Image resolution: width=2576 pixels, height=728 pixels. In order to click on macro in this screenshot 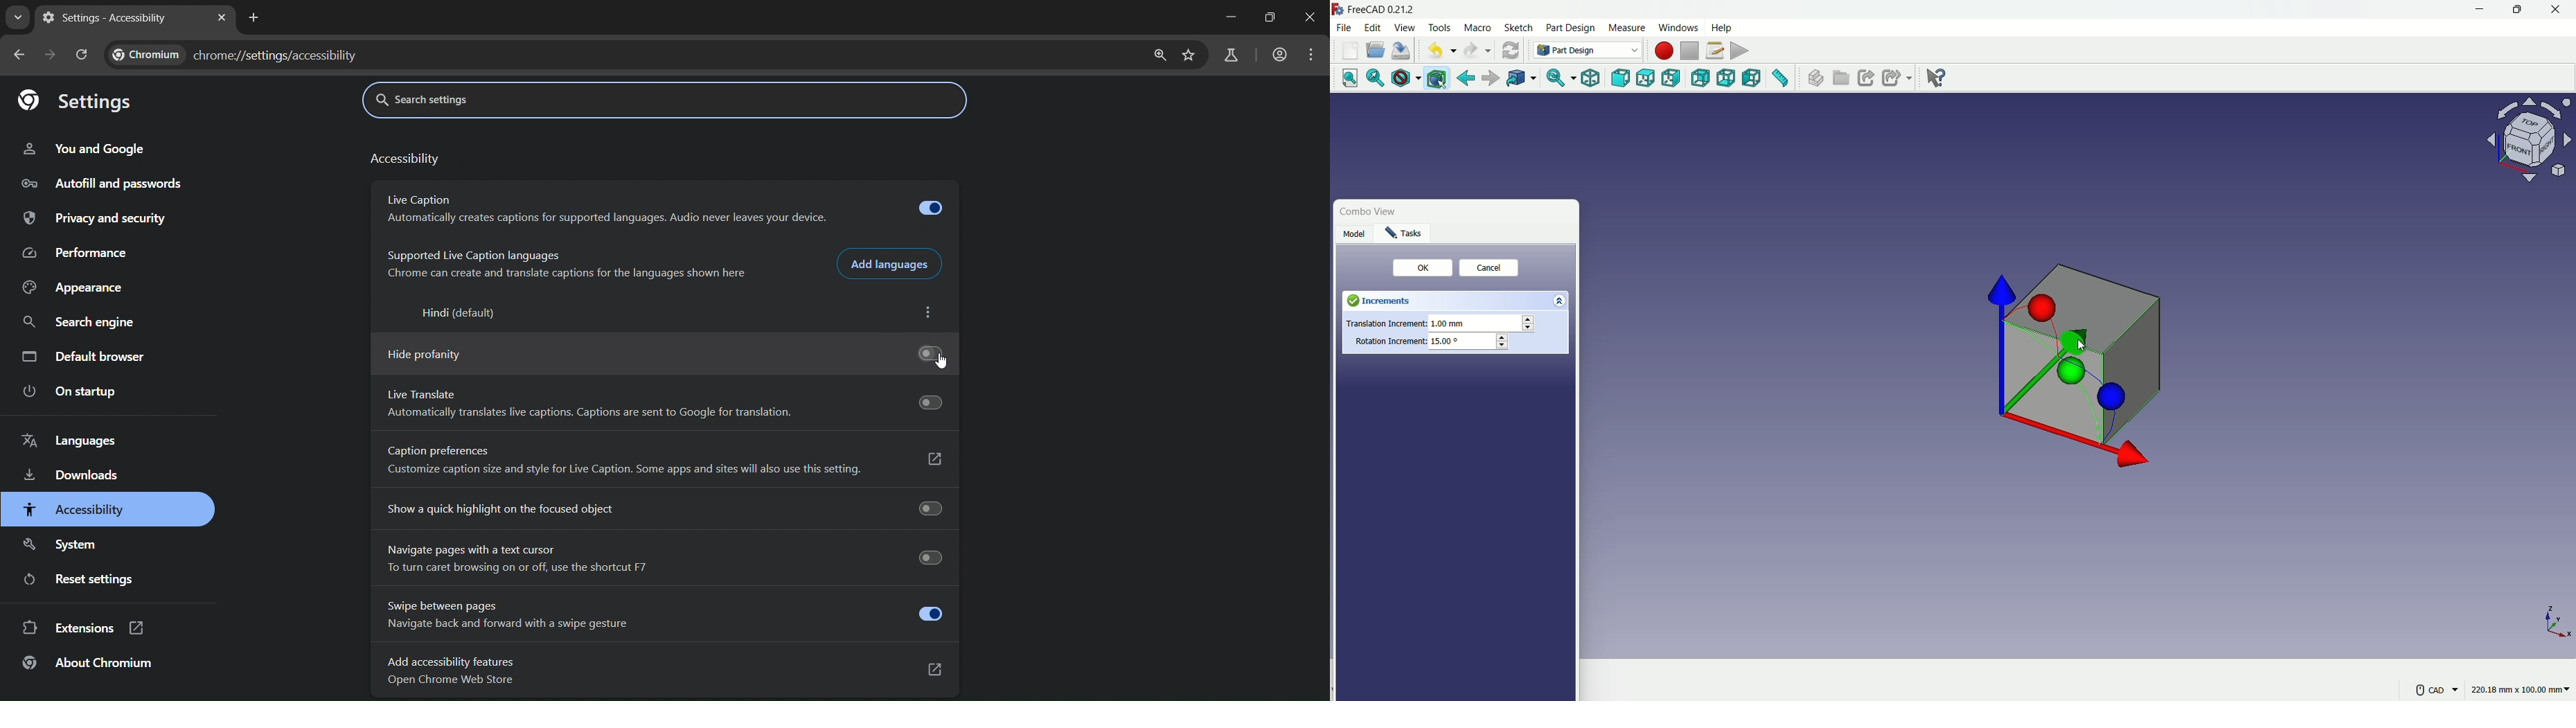, I will do `click(1479, 29)`.